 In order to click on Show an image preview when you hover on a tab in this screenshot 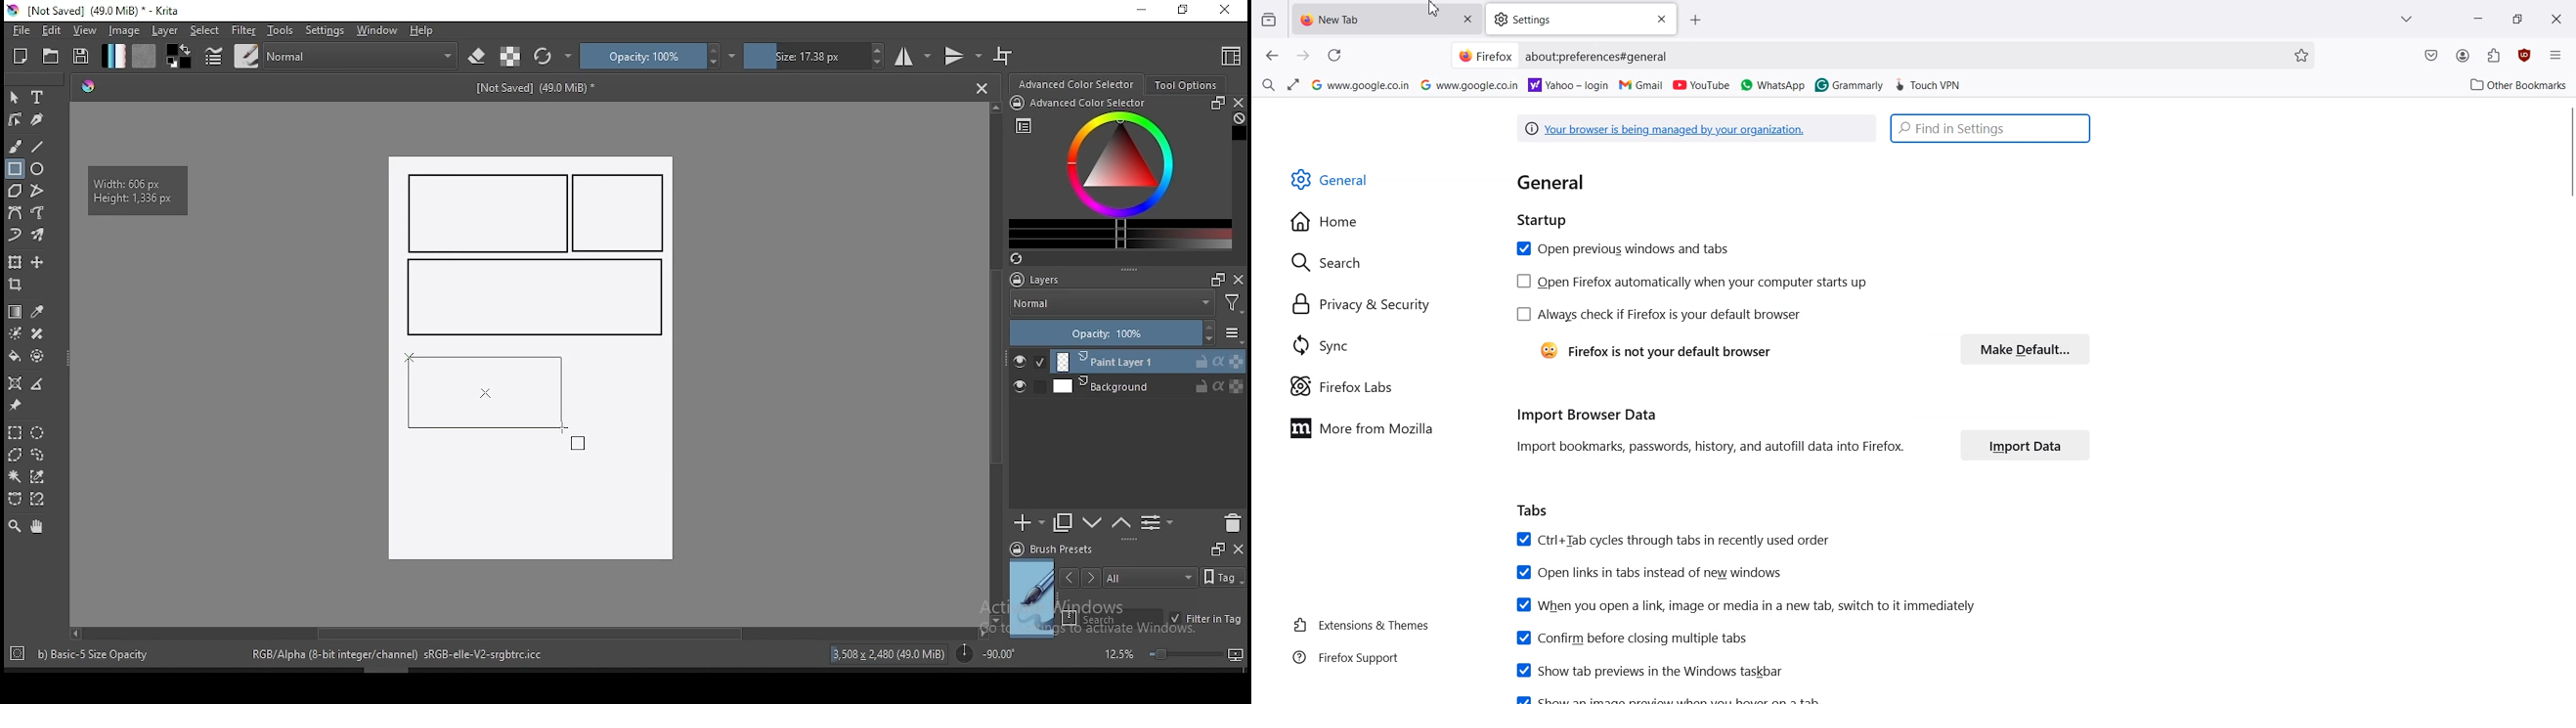, I will do `click(1672, 698)`.